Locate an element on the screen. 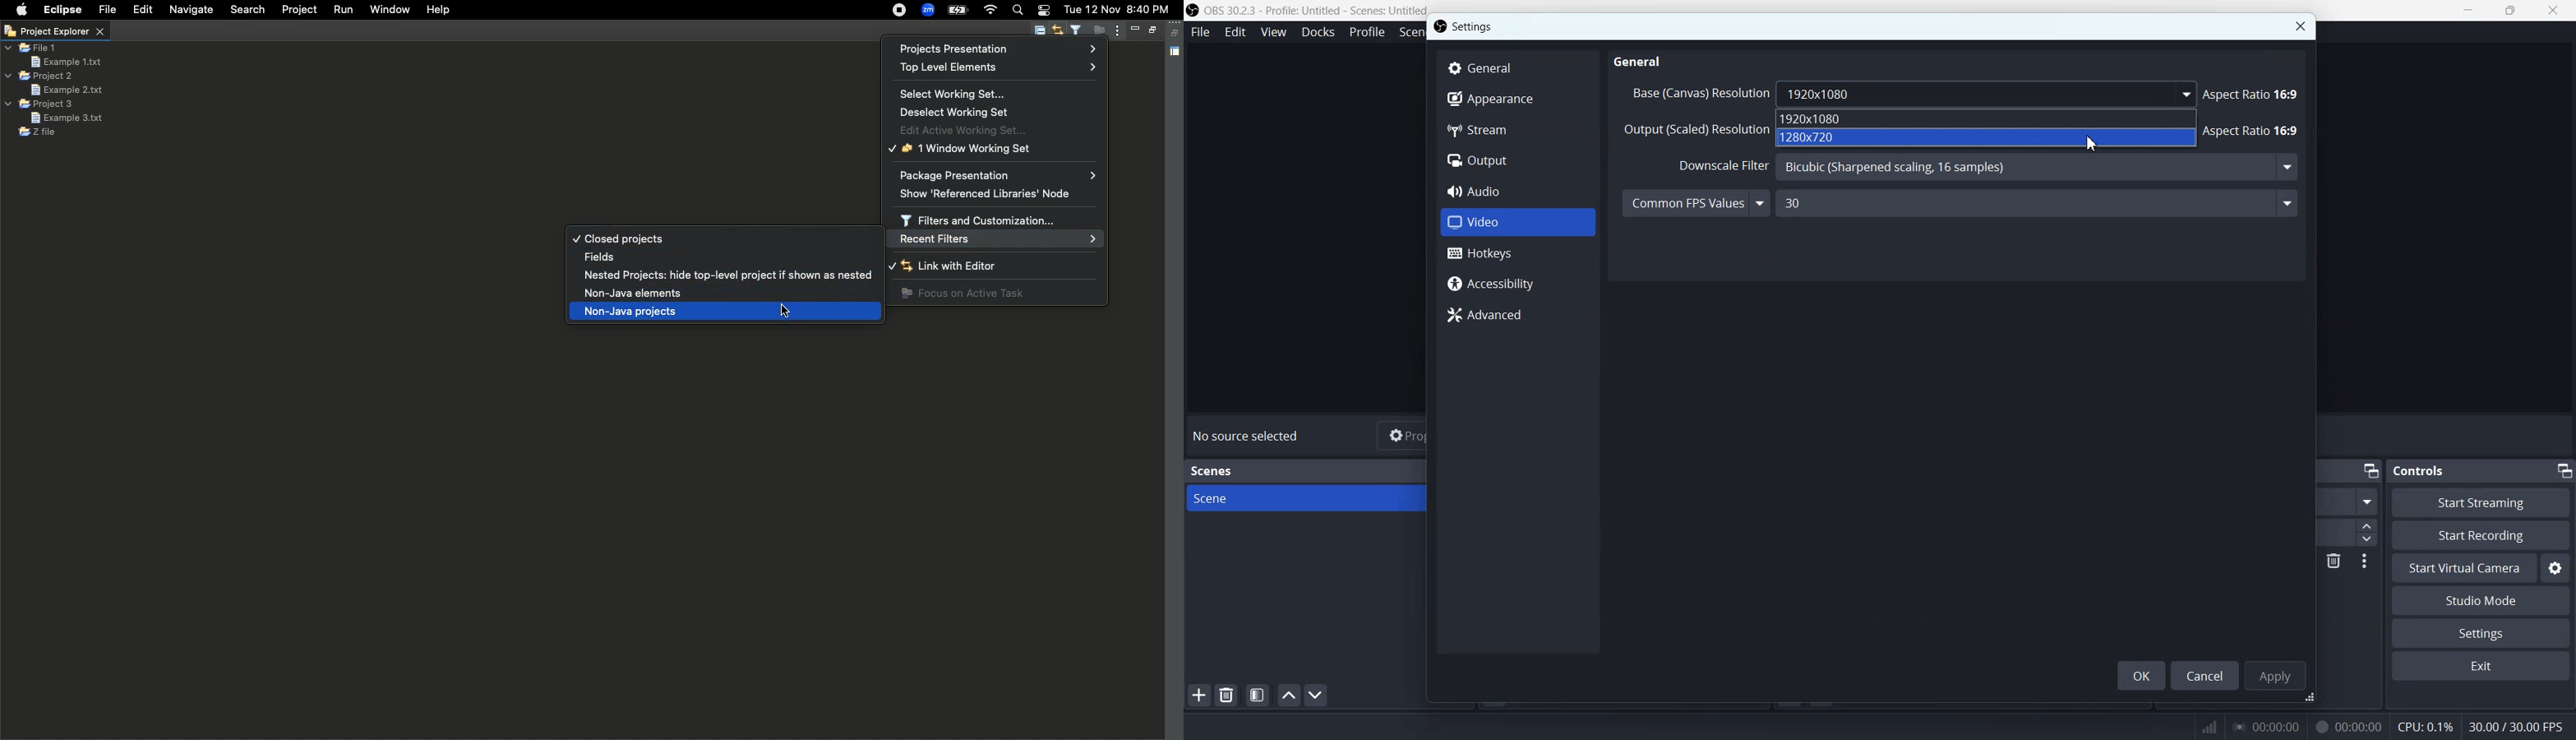 The width and height of the screenshot is (2576, 756). Accessibility is located at coordinates (1519, 283).